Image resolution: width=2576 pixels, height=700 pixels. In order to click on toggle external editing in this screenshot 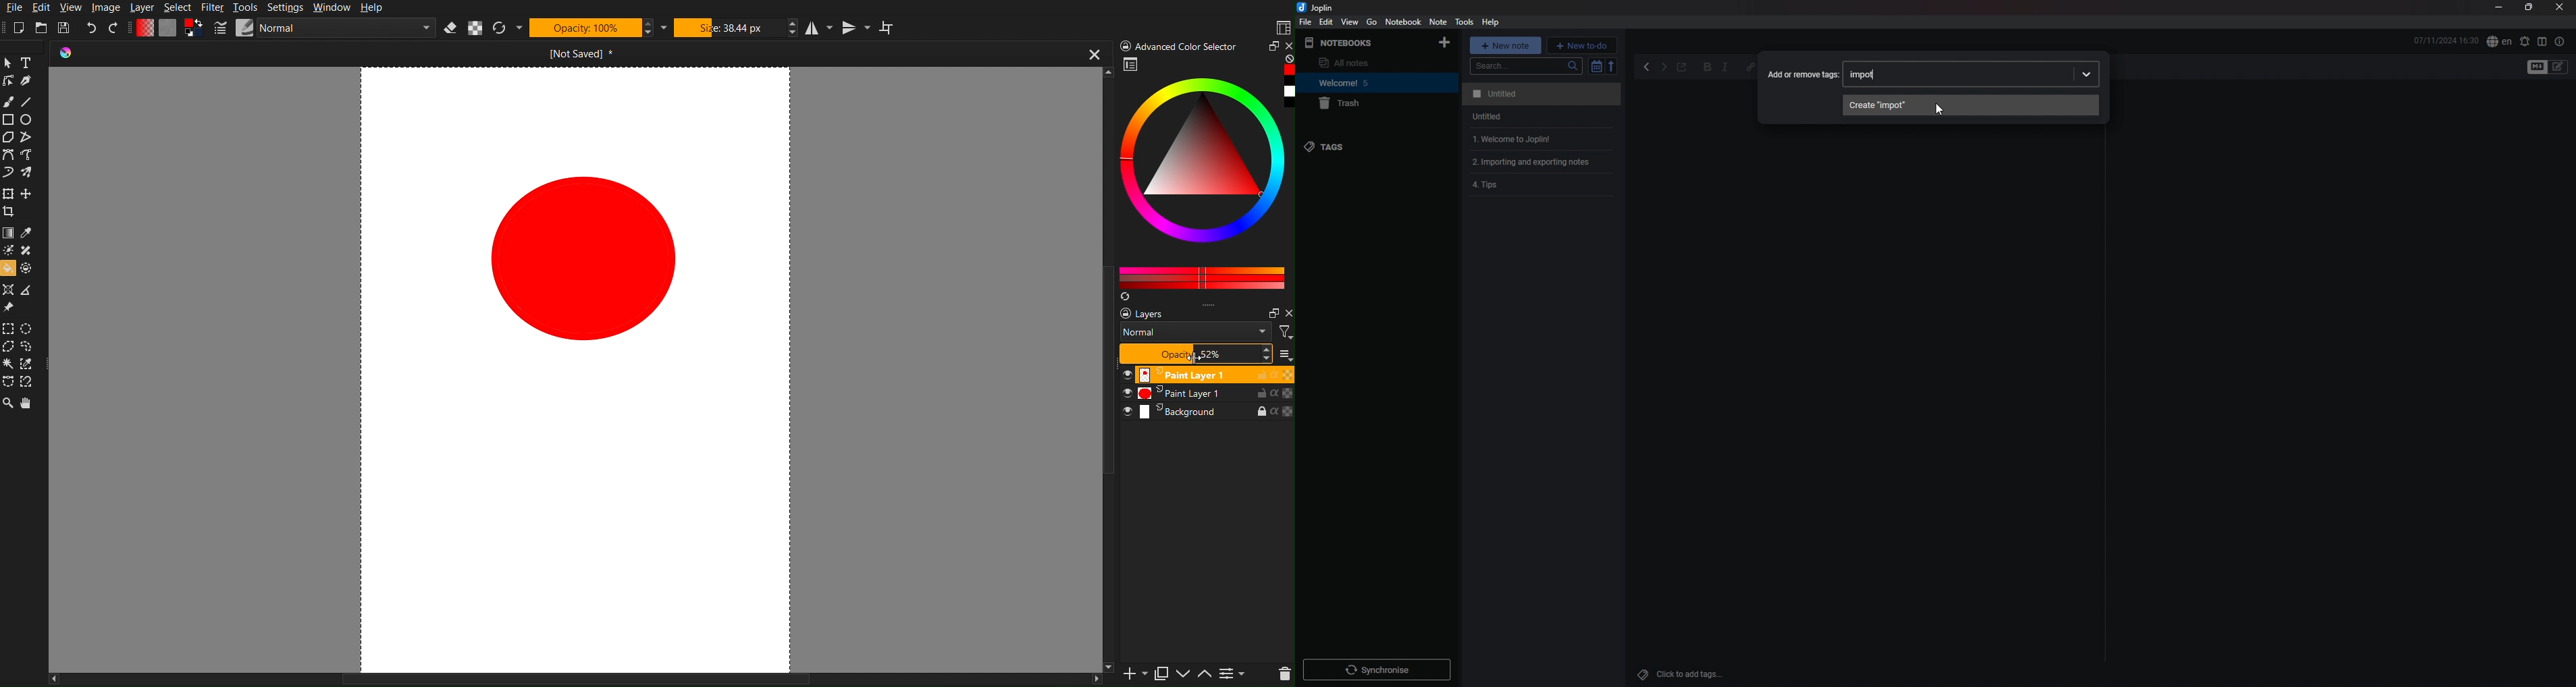, I will do `click(1682, 68)`.